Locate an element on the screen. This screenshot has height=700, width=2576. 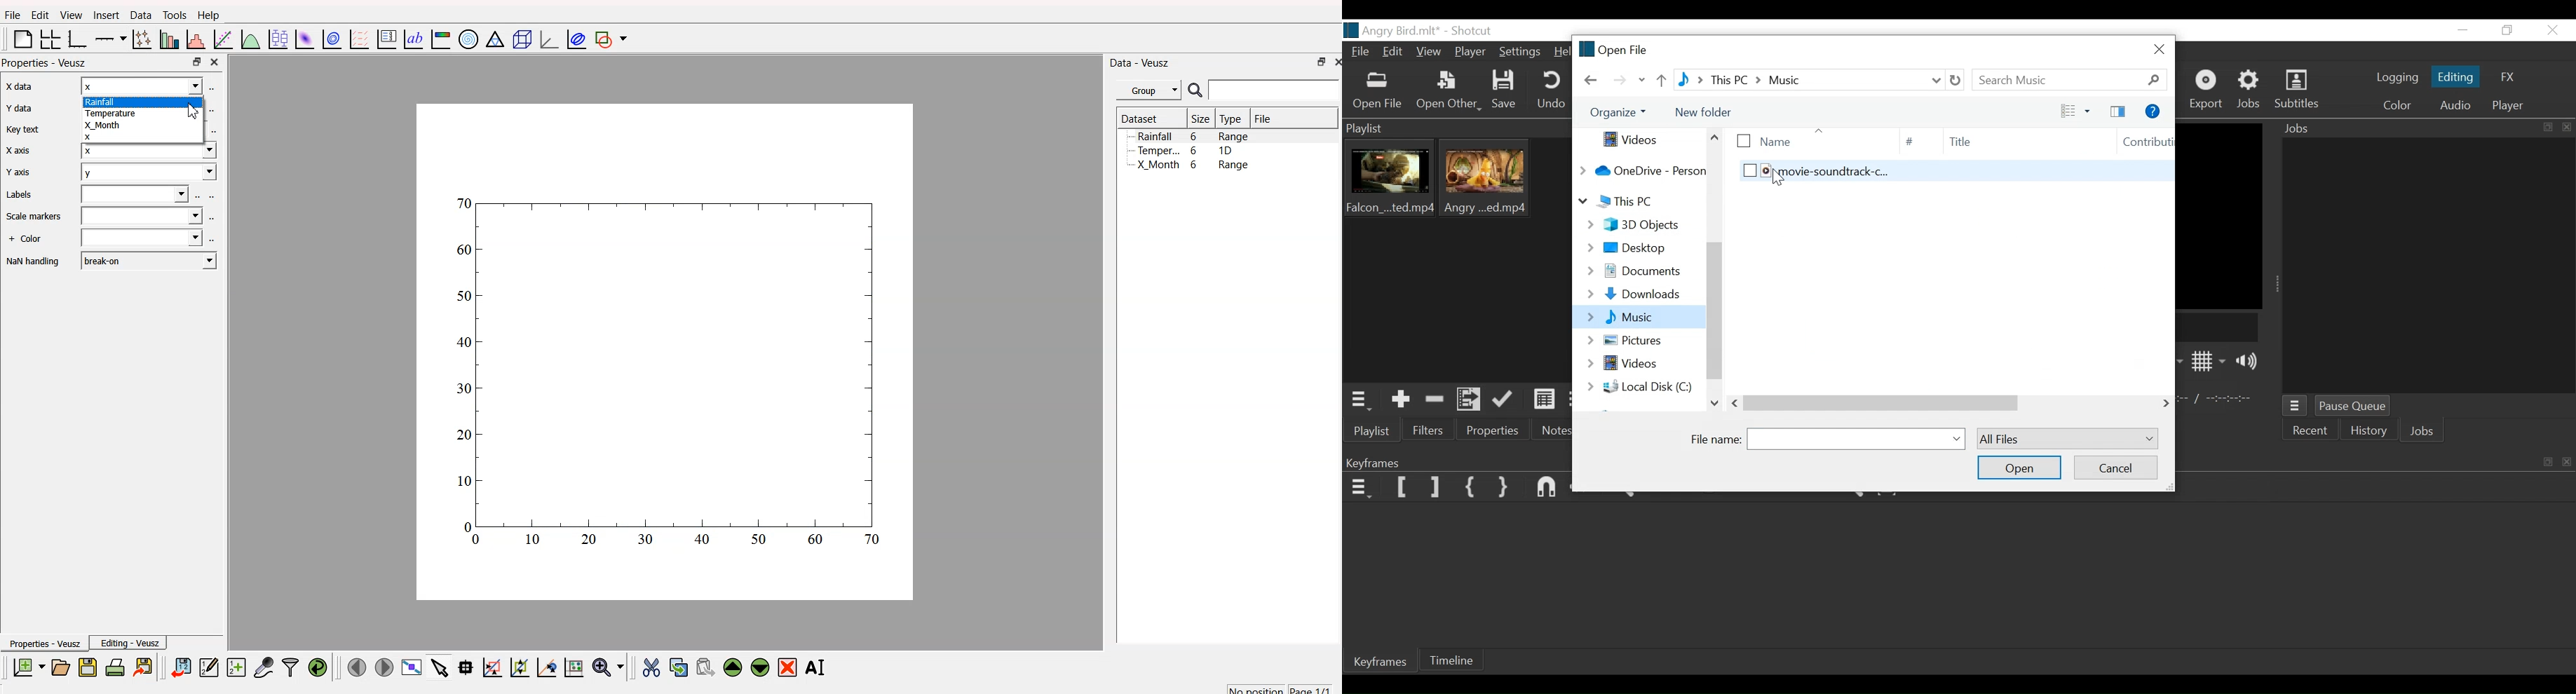
Jobs Panel is located at coordinates (2424, 130).